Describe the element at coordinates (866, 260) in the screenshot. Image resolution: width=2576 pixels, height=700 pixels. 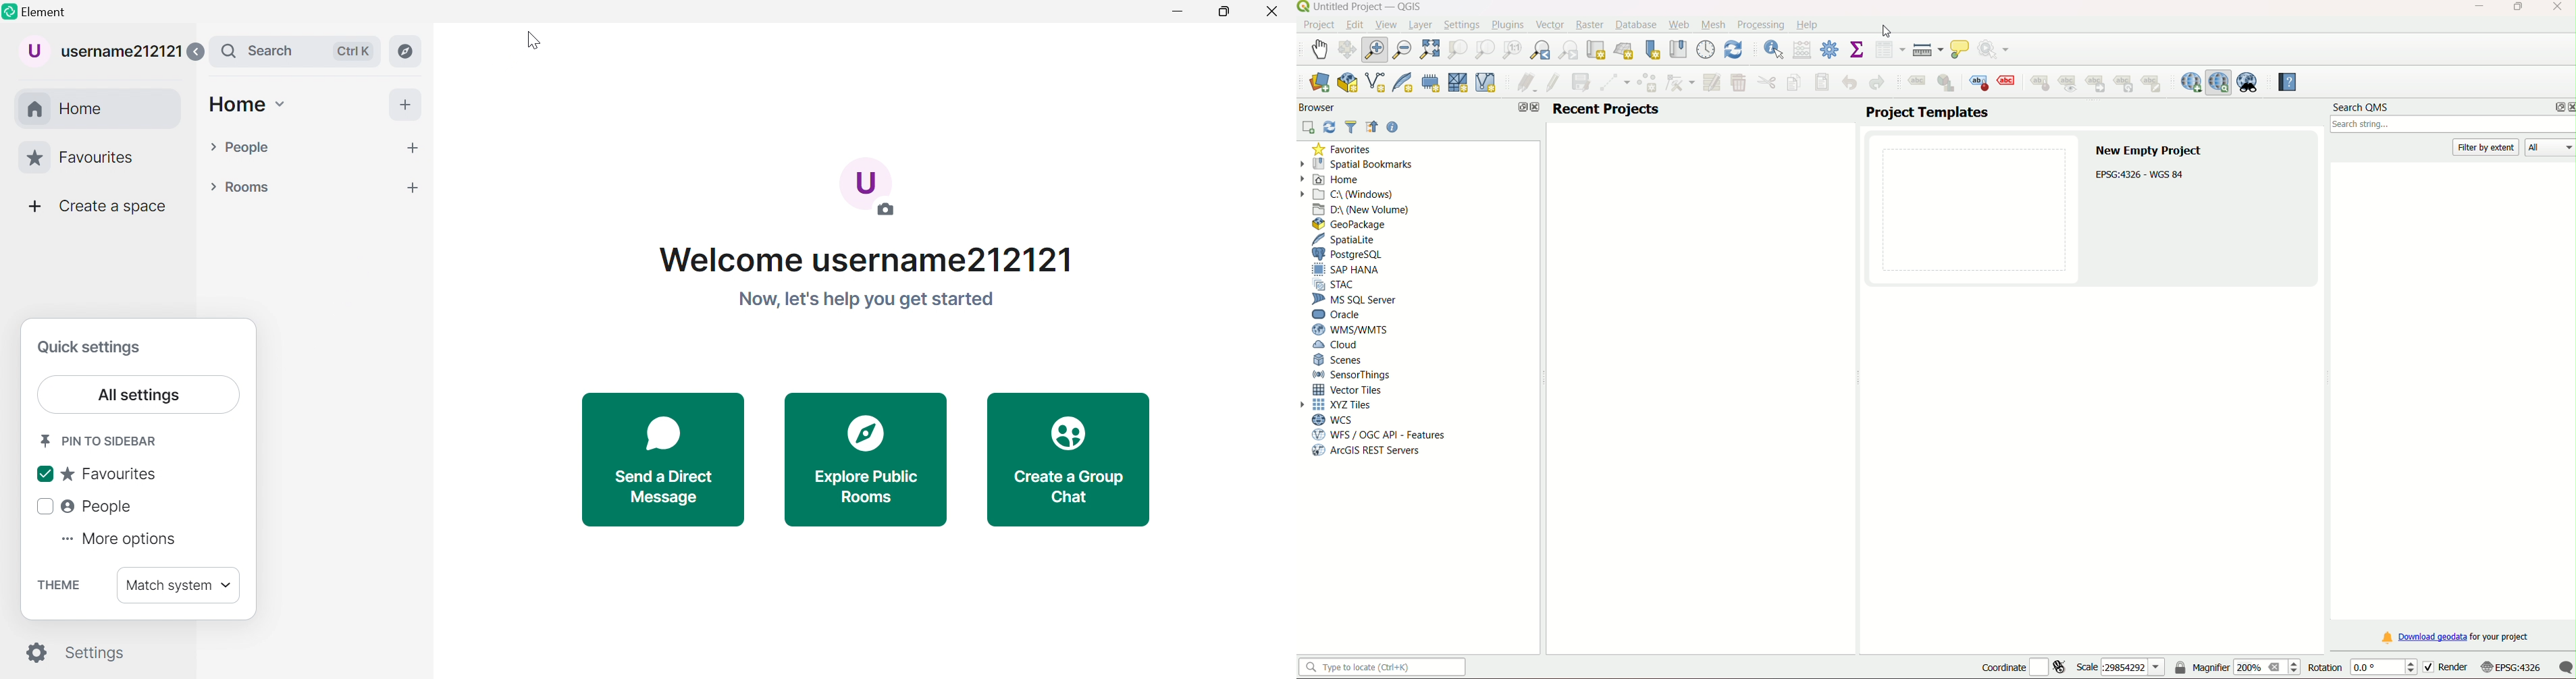
I see `Welcome username212121` at that location.